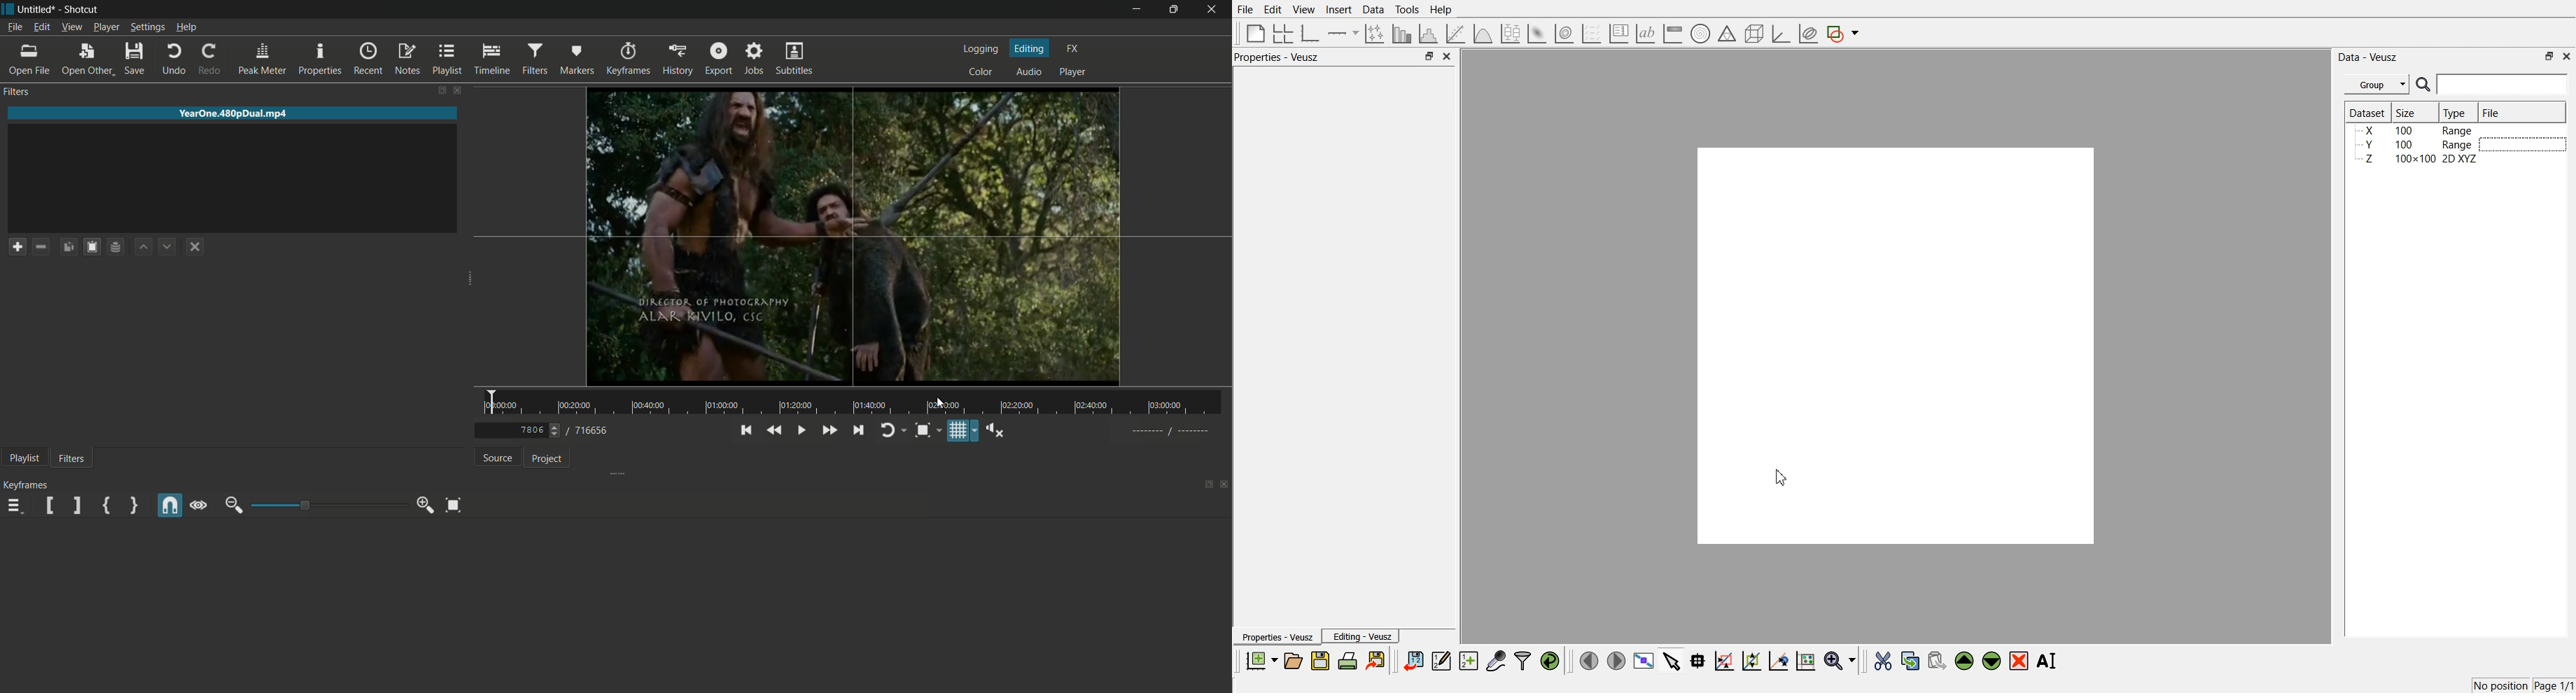 Image resolution: width=2576 pixels, height=700 pixels. What do you see at coordinates (16, 92) in the screenshot?
I see `filters` at bounding box center [16, 92].